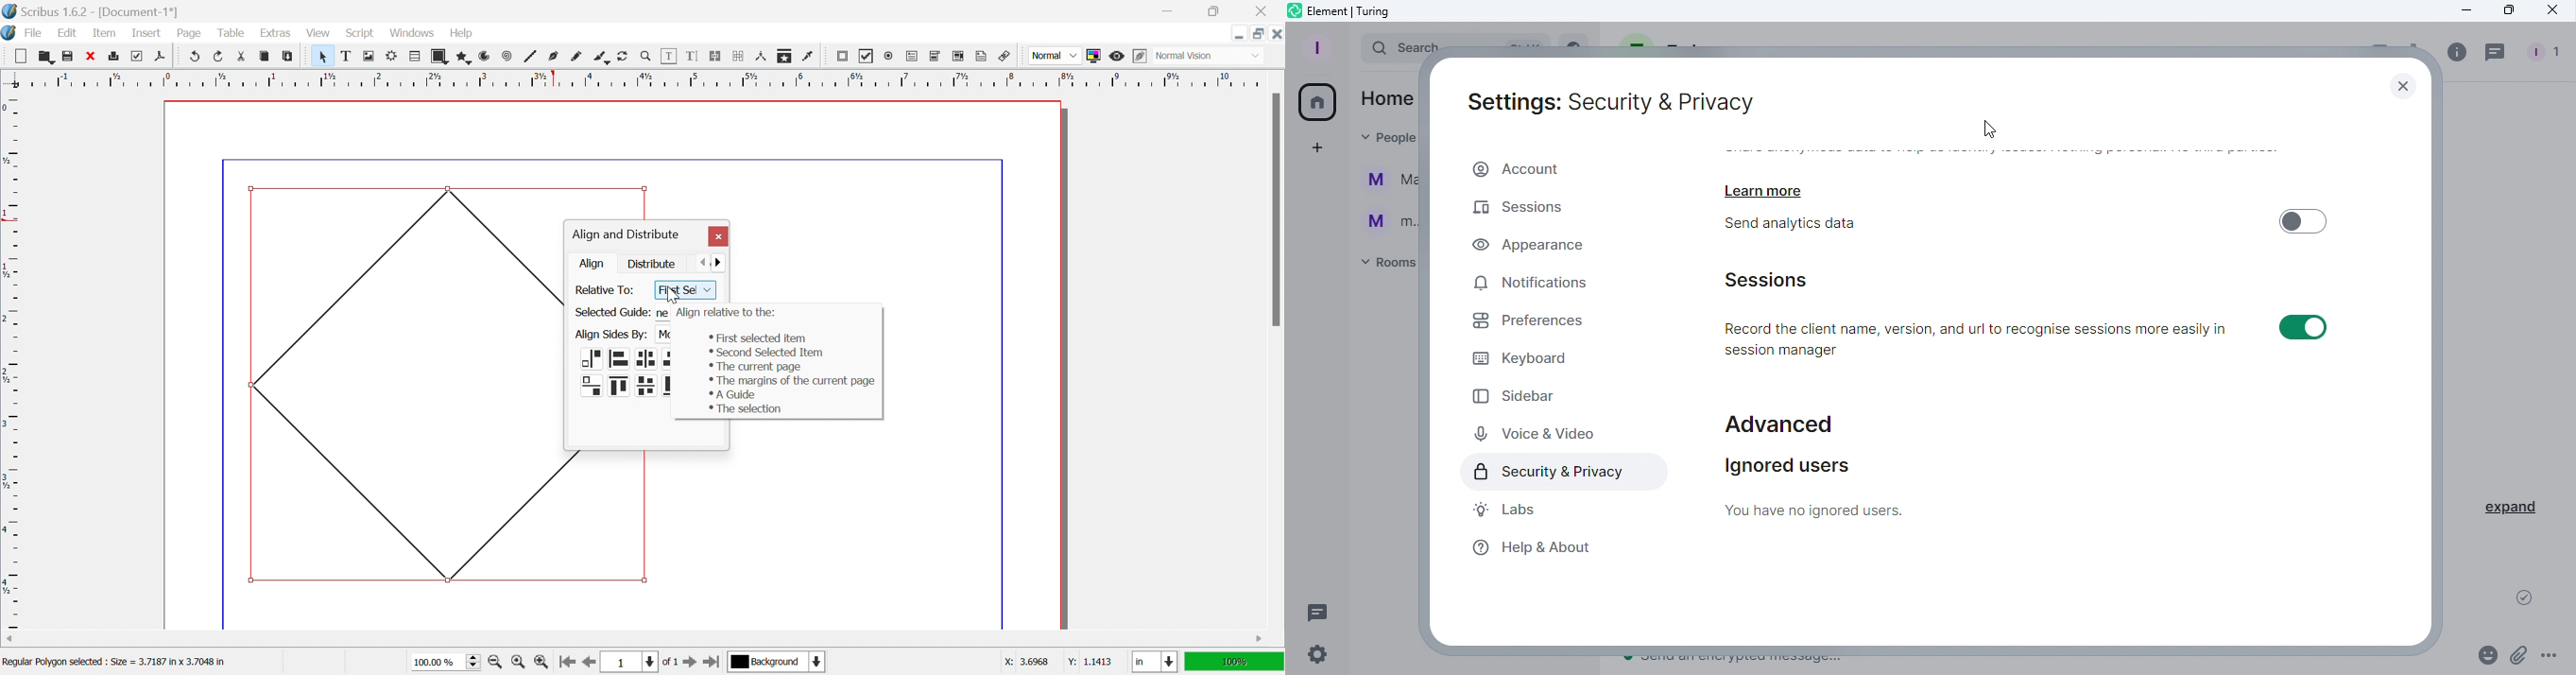  I want to click on Record the client name, version, and url to recognise sessions more easily in session manager, so click(1982, 338).